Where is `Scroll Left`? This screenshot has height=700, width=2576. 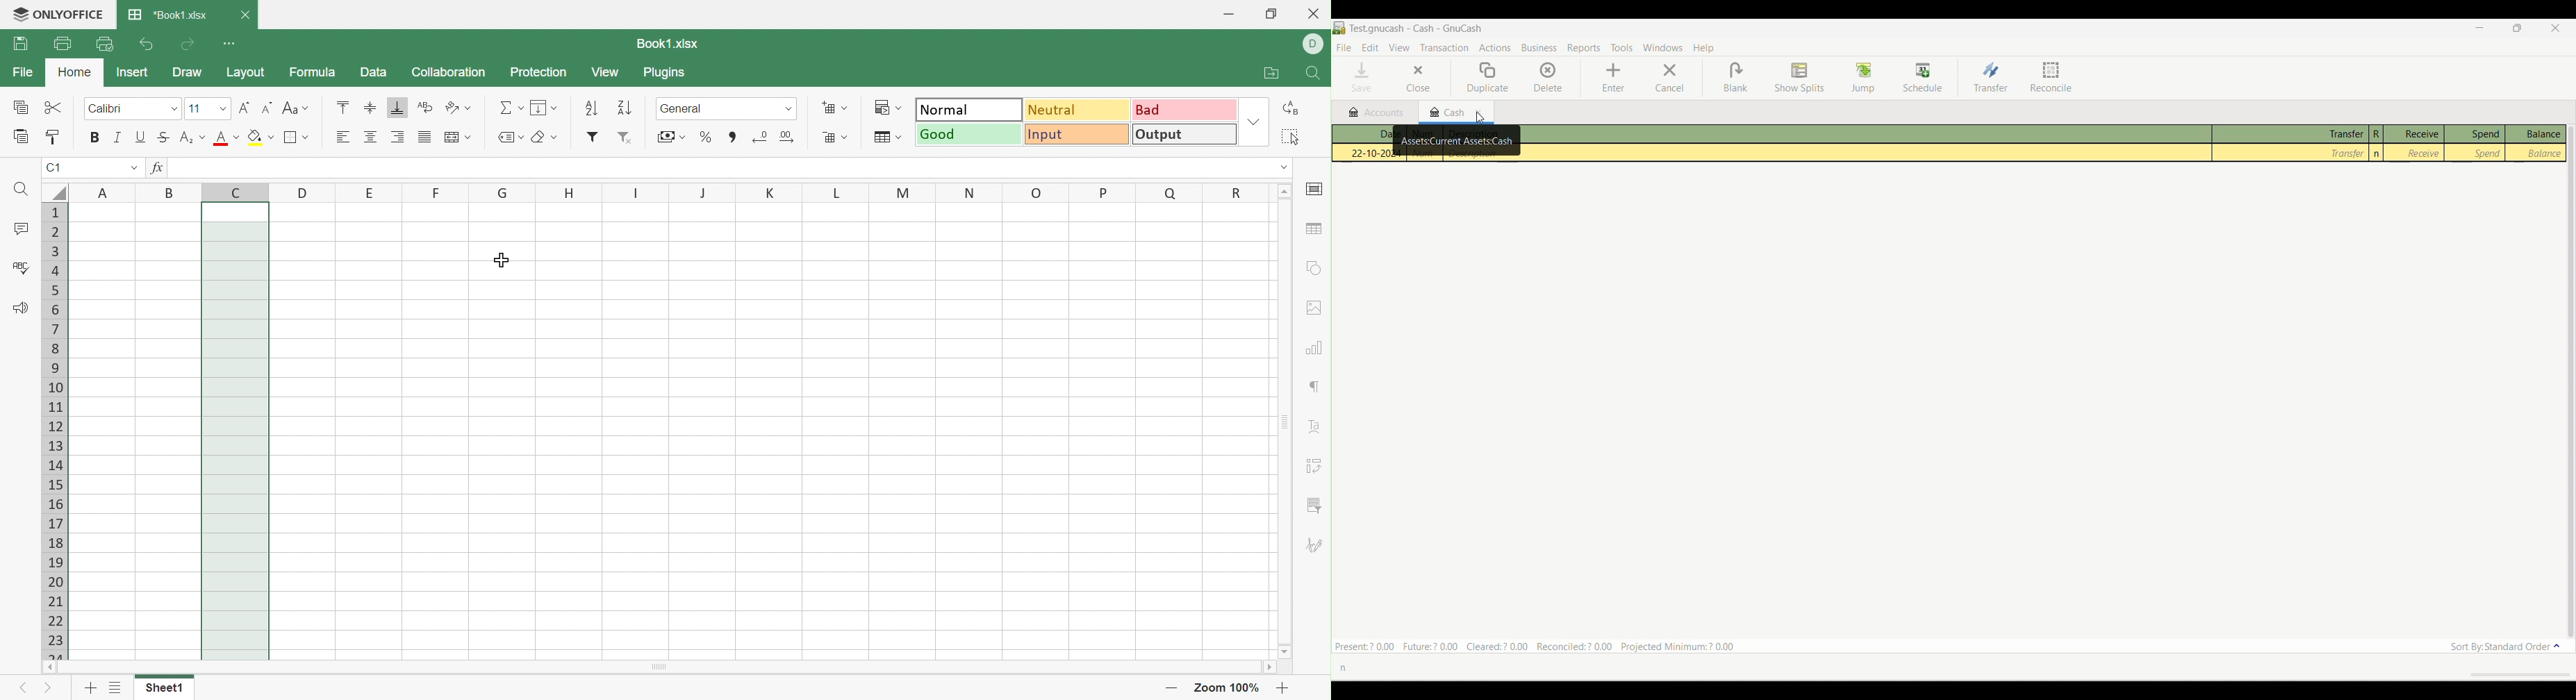 Scroll Left is located at coordinates (49, 667).